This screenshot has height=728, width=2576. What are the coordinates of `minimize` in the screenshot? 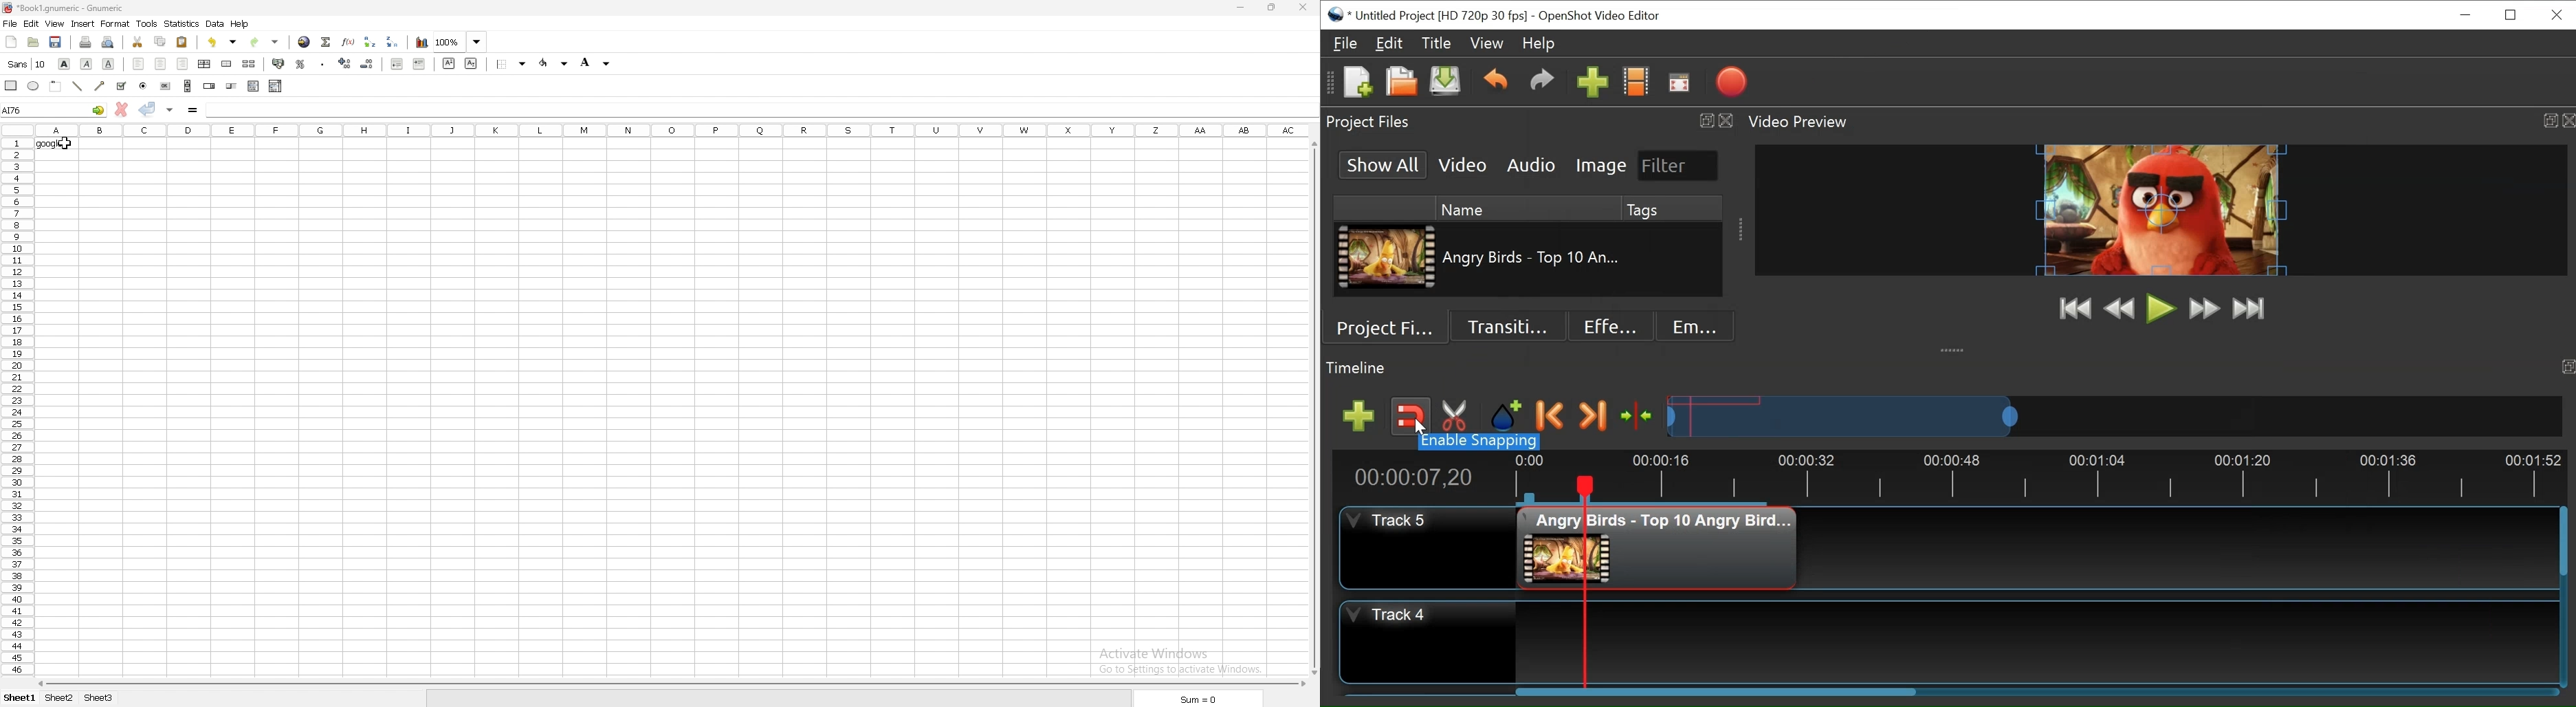 It's located at (2465, 15).